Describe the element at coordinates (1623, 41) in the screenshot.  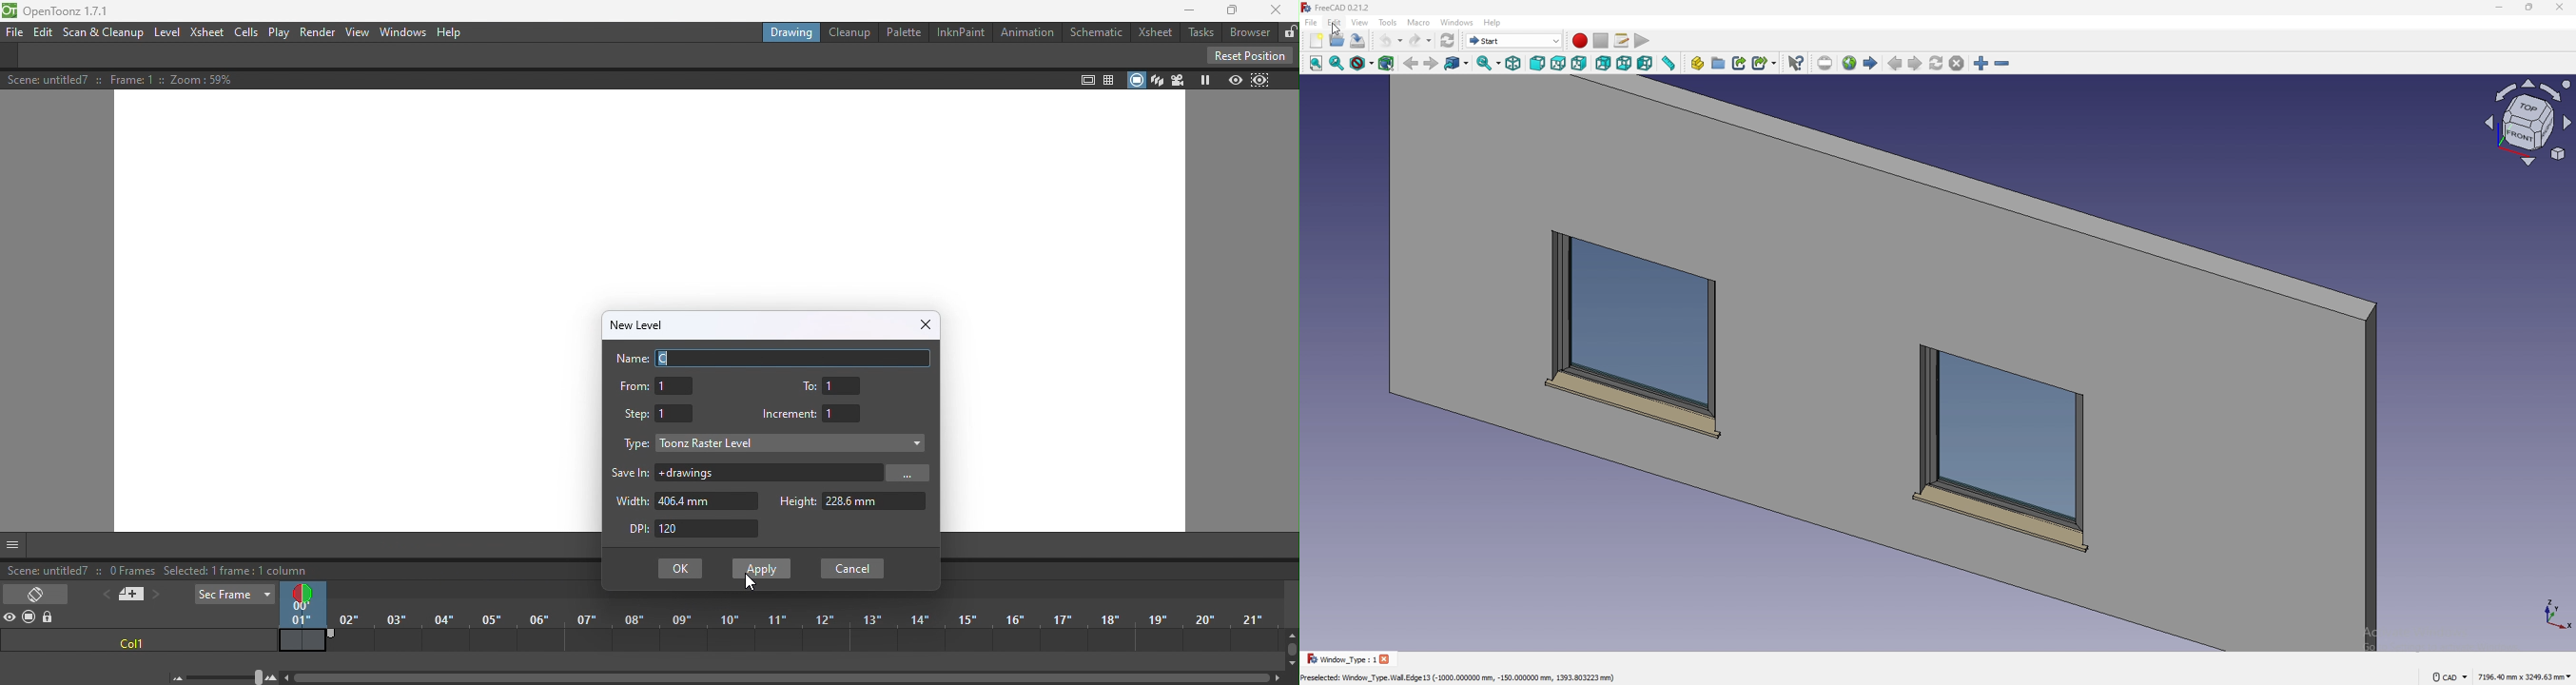
I see `macros` at that location.